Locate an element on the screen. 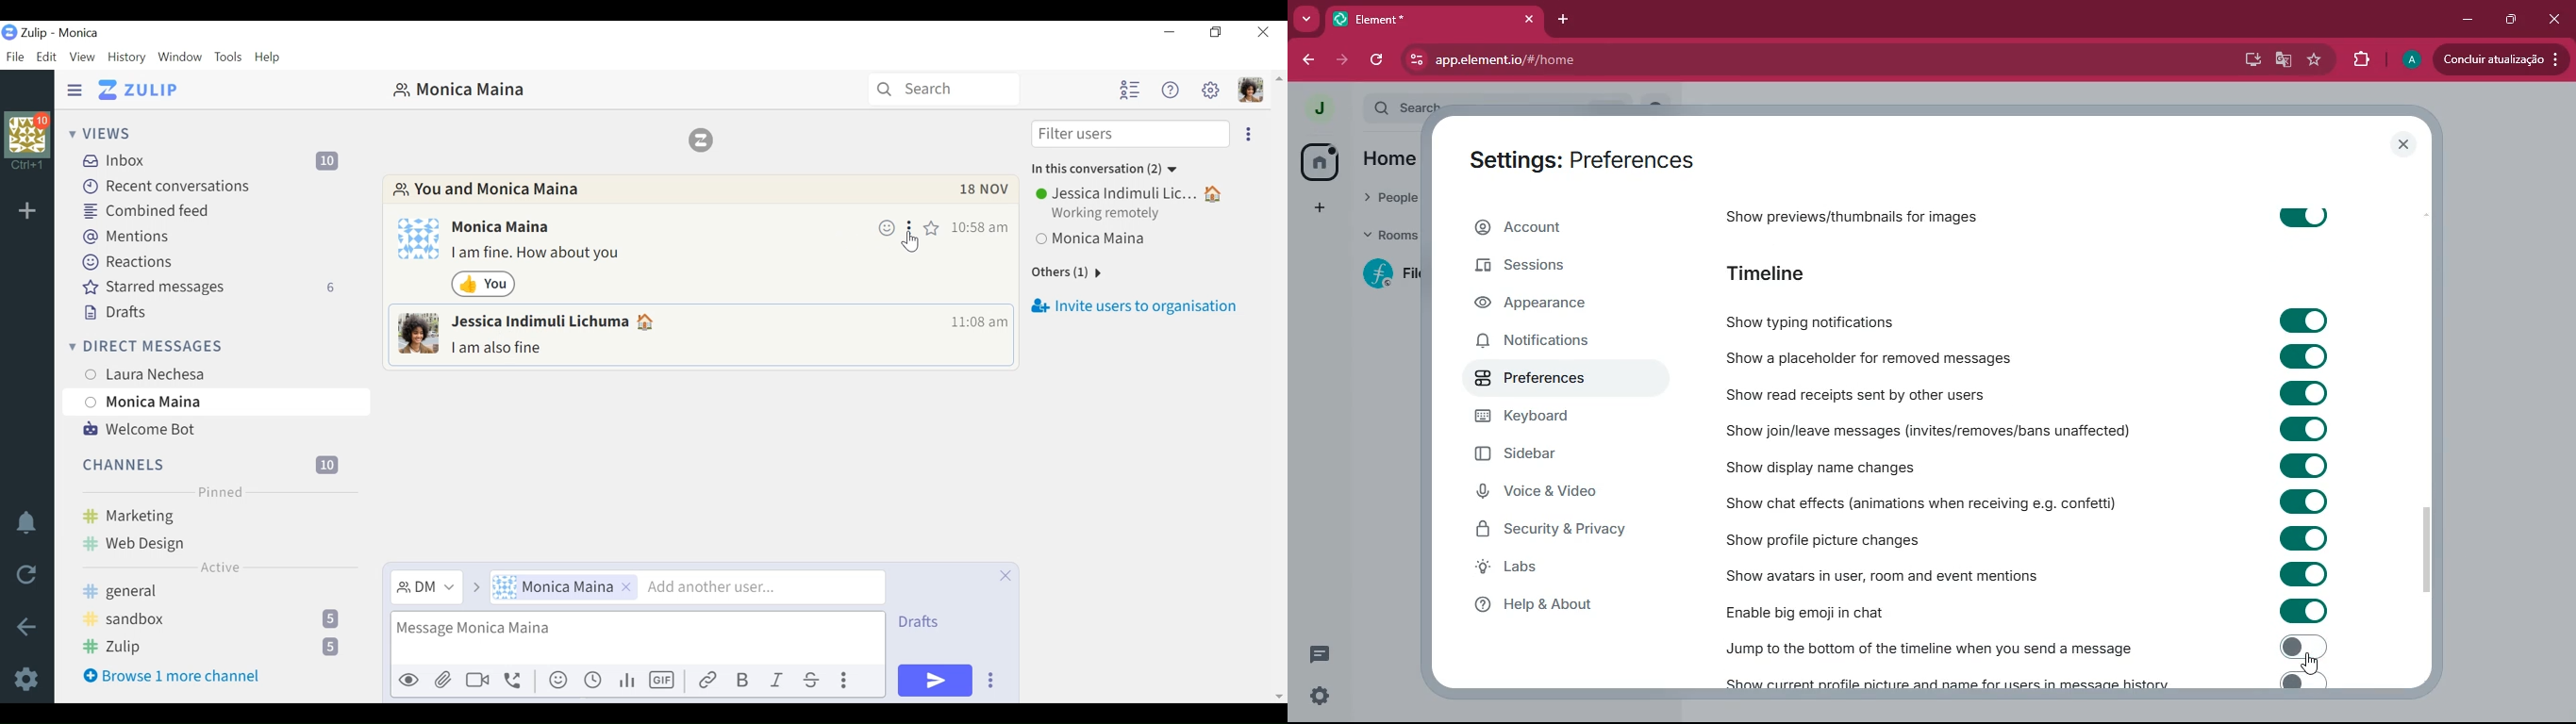 This screenshot has width=2576, height=728. Filter users is located at coordinates (1130, 135).